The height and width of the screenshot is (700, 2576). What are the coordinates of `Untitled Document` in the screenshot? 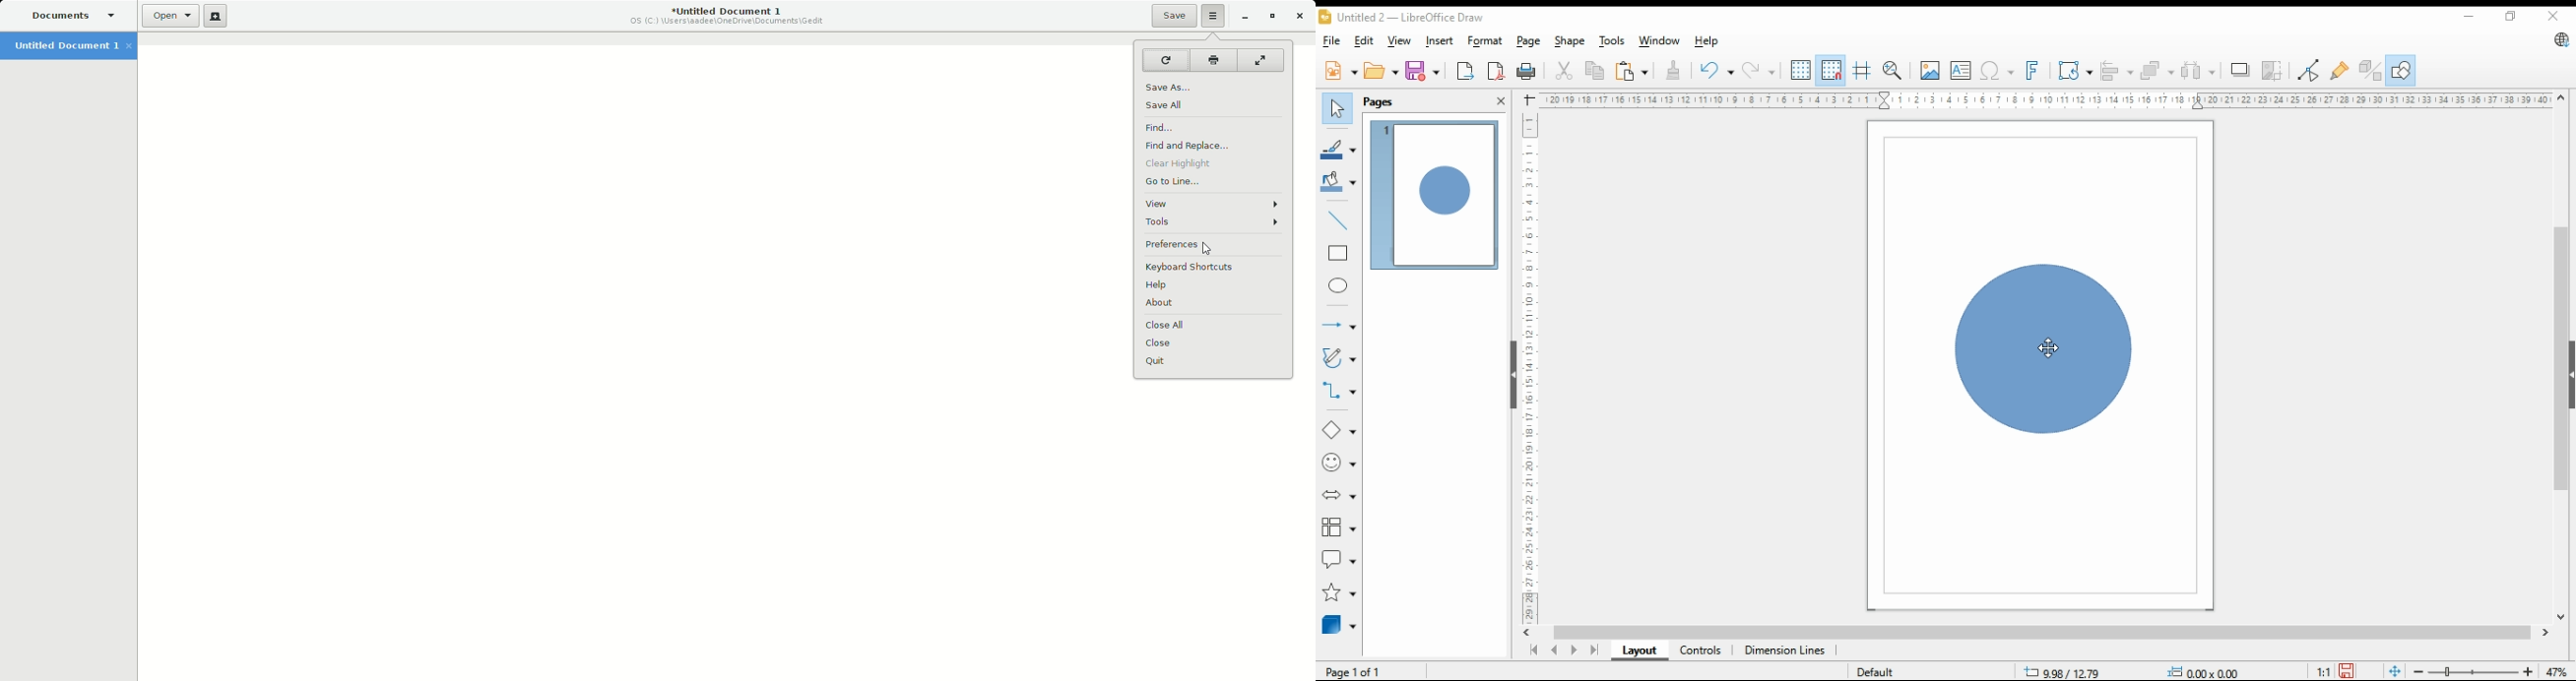 It's located at (720, 15).